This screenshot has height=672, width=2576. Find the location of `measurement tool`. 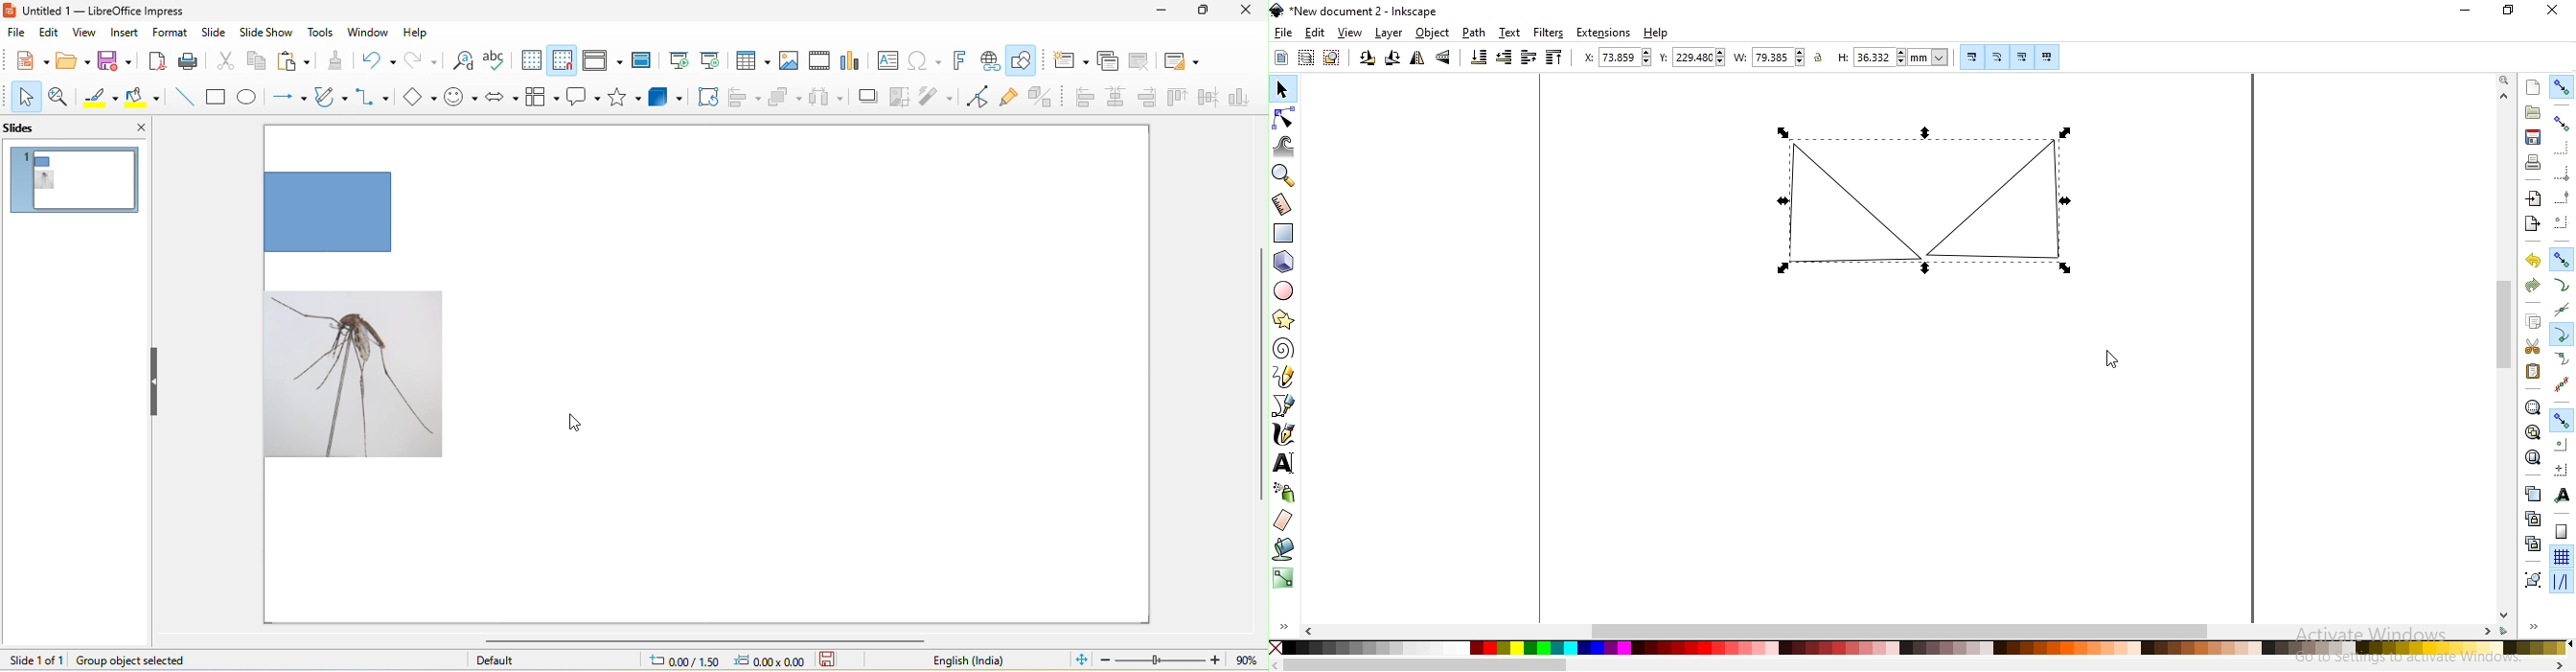

measurement tool is located at coordinates (1283, 203).